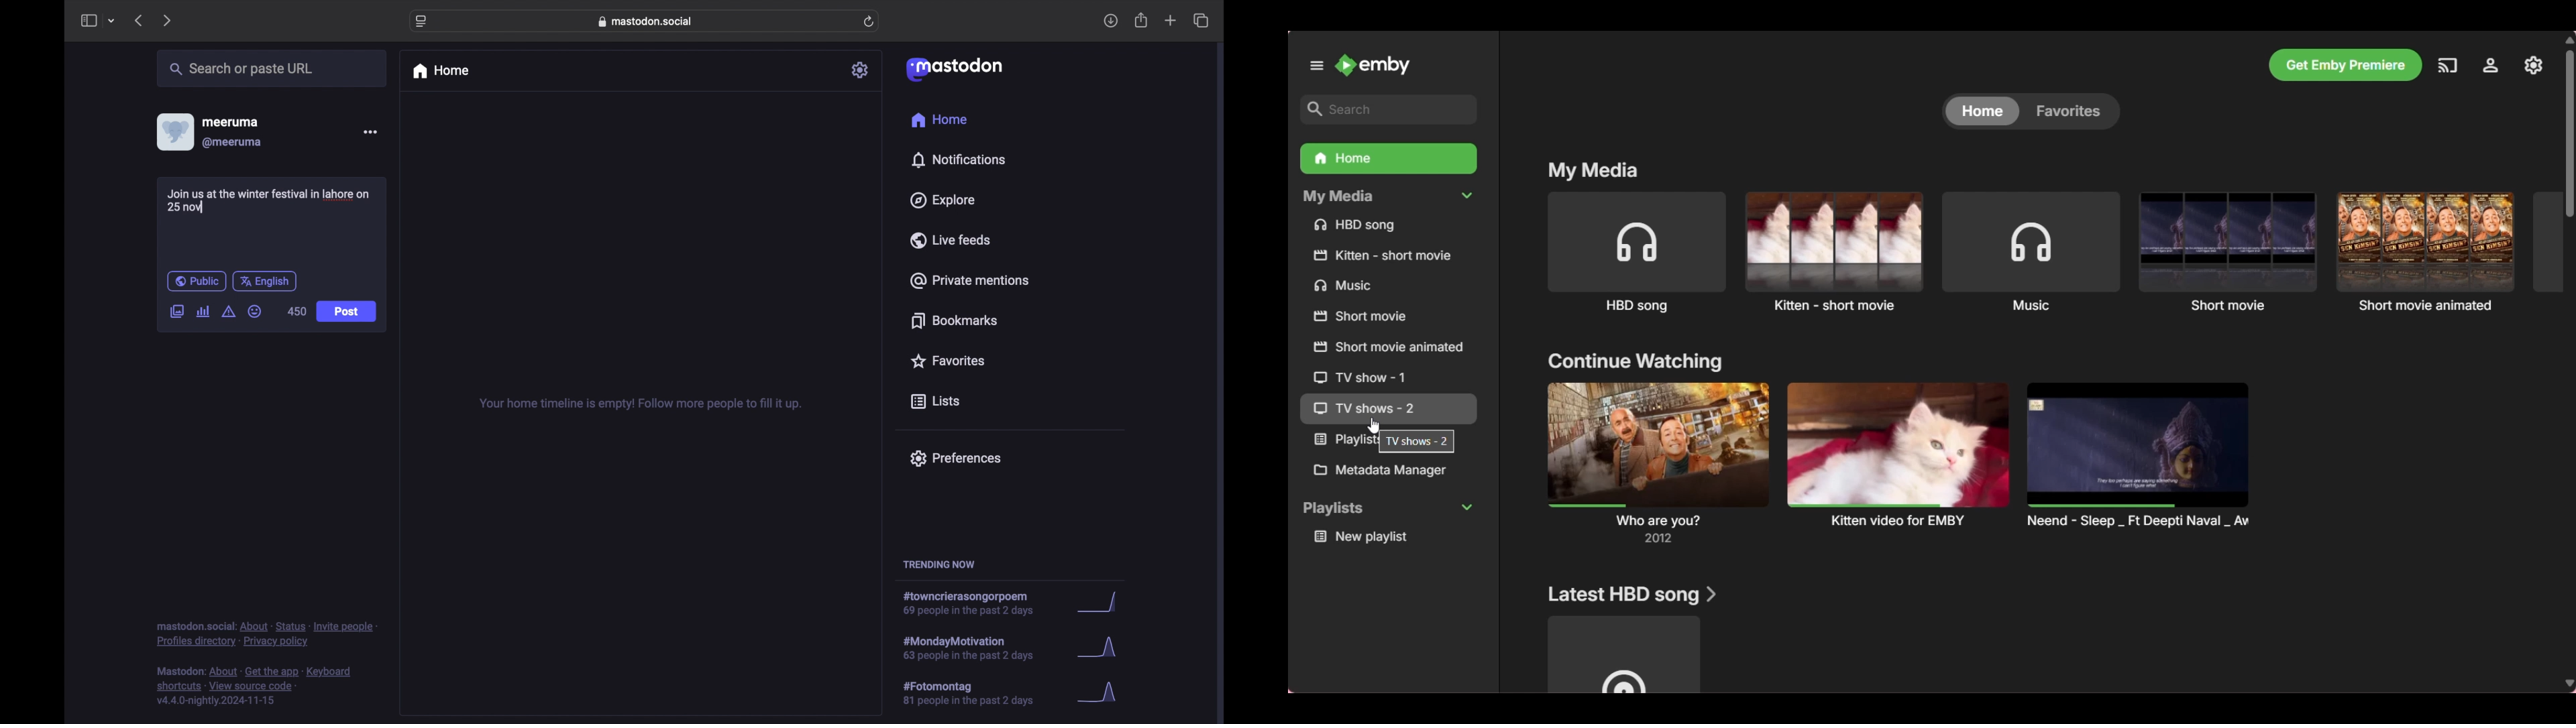 Image resolution: width=2576 pixels, height=728 pixels. Describe the element at coordinates (241, 69) in the screenshot. I see `search or paste url` at that location.